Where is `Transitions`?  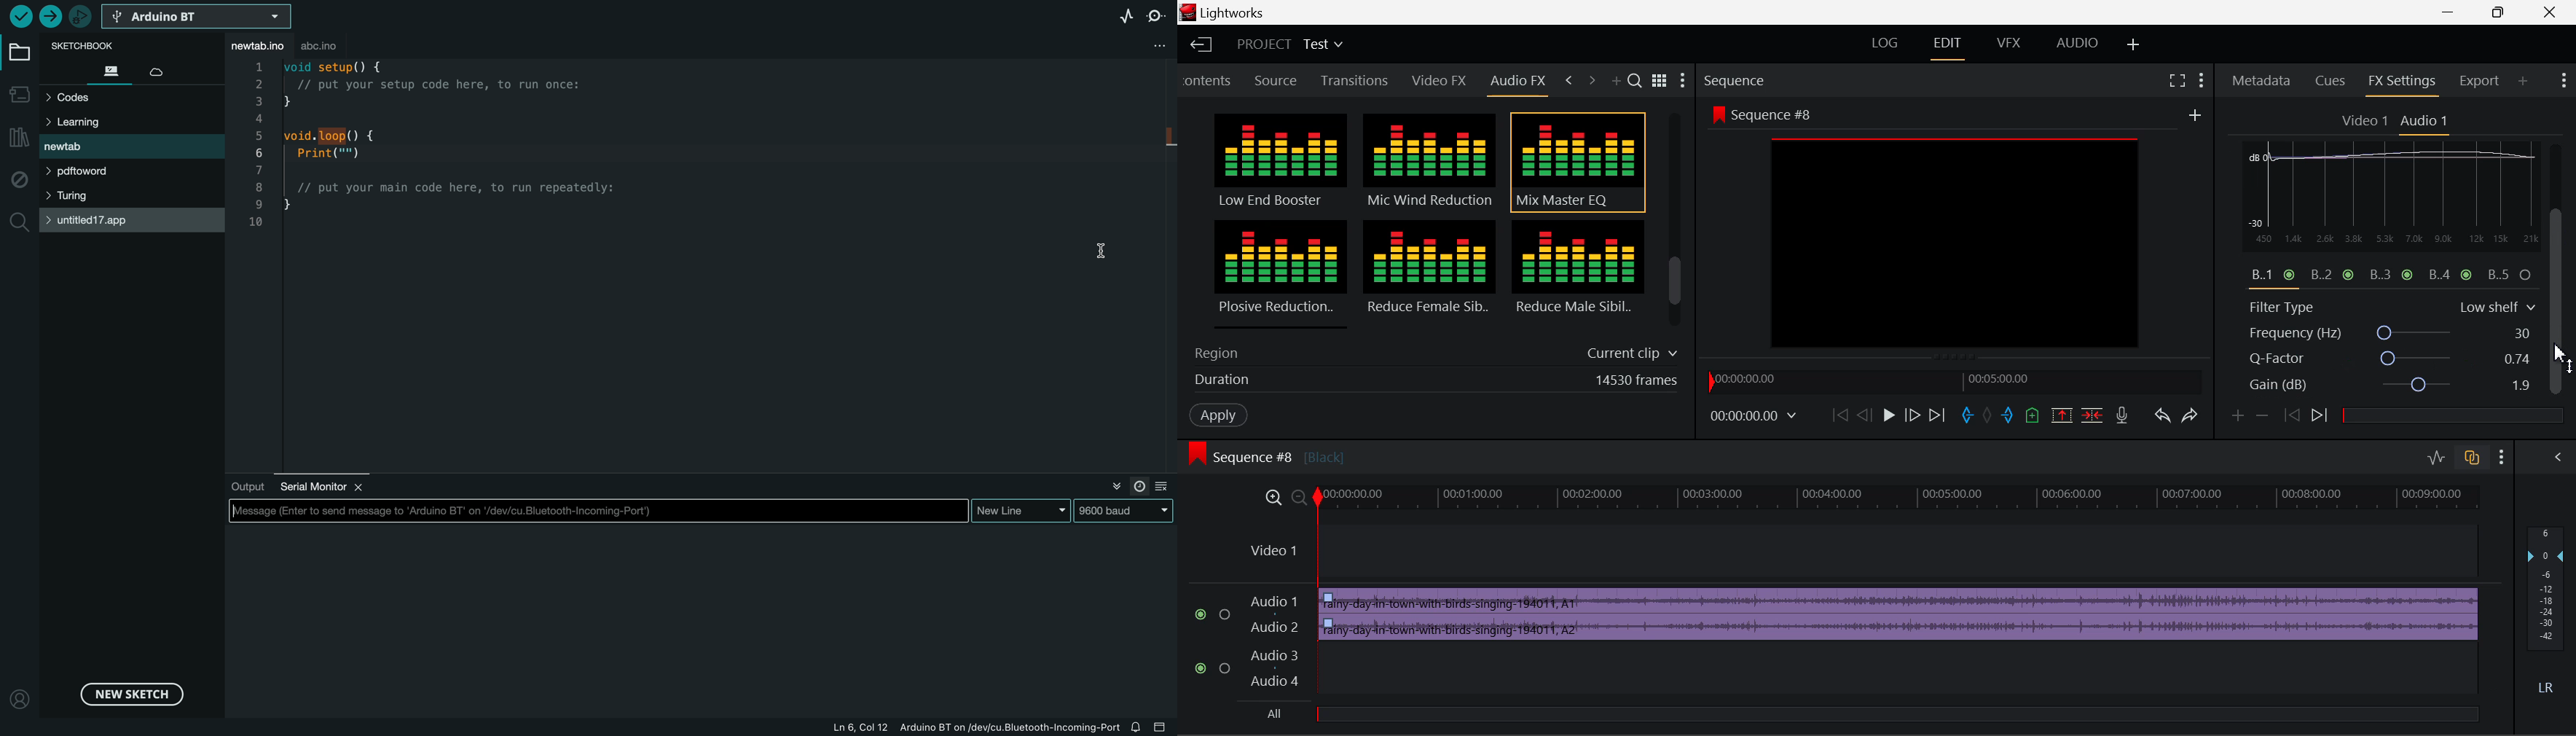 Transitions is located at coordinates (1355, 80).